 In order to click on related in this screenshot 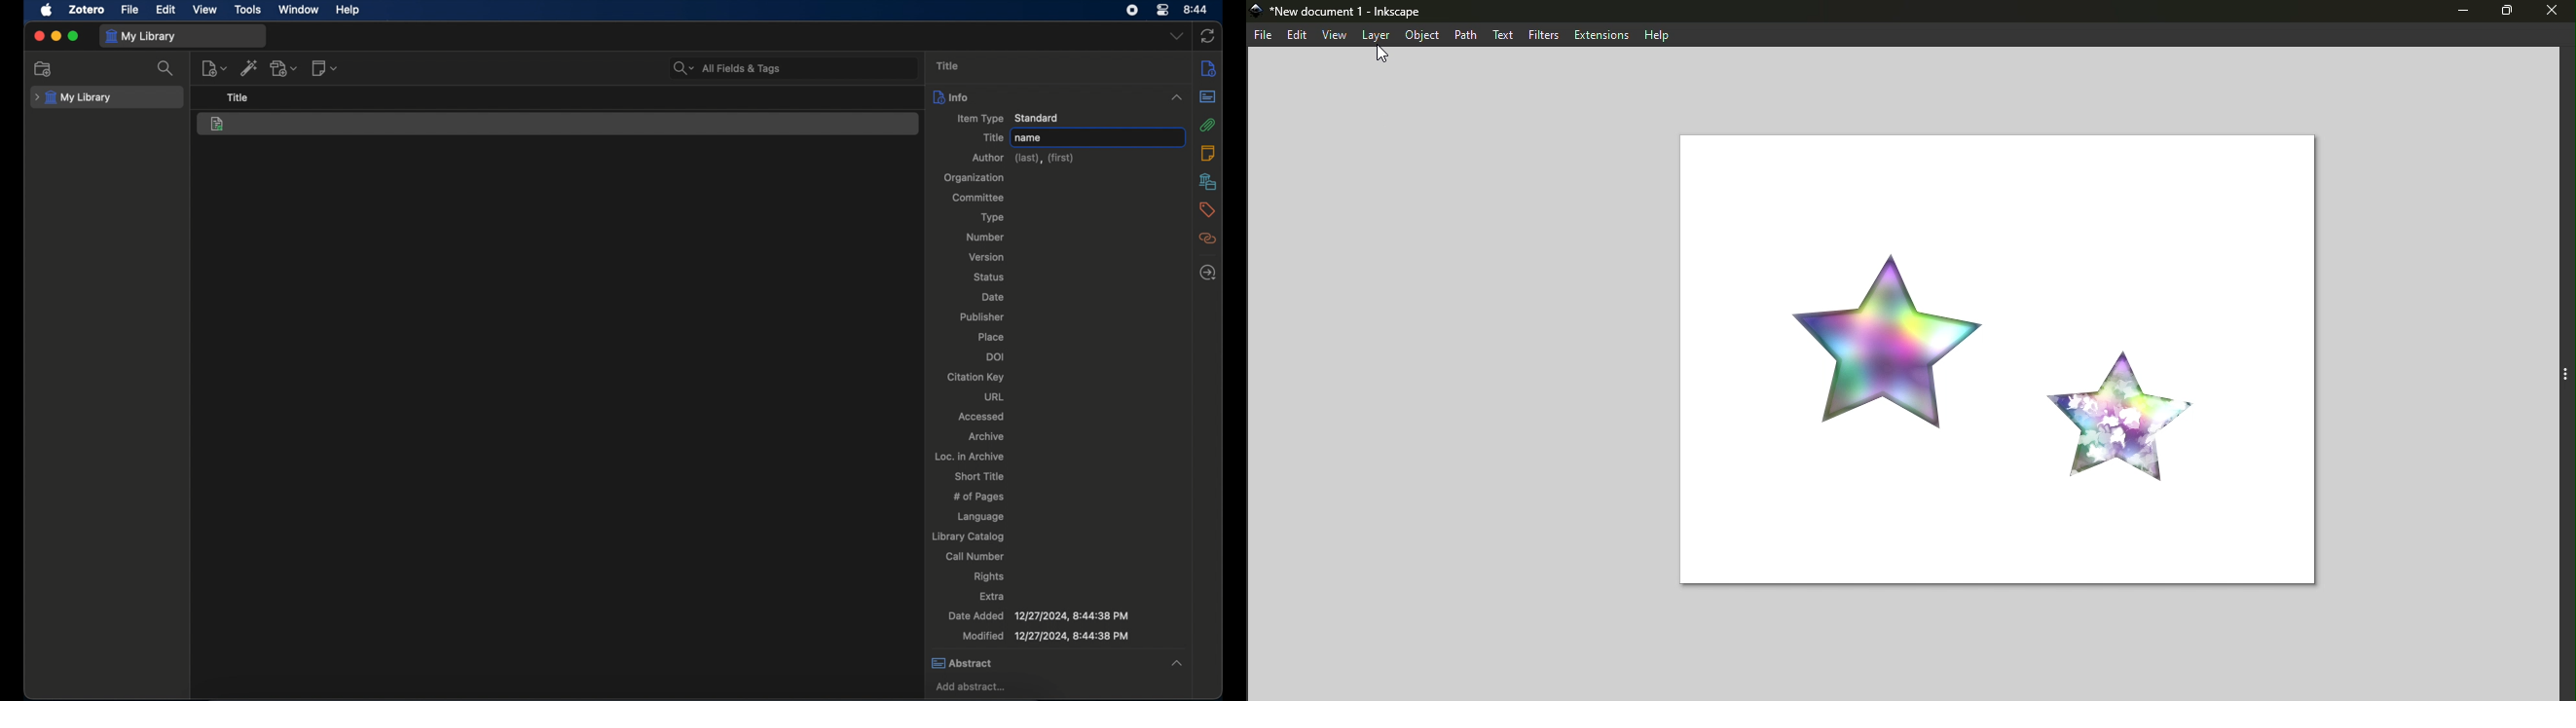, I will do `click(1208, 239)`.